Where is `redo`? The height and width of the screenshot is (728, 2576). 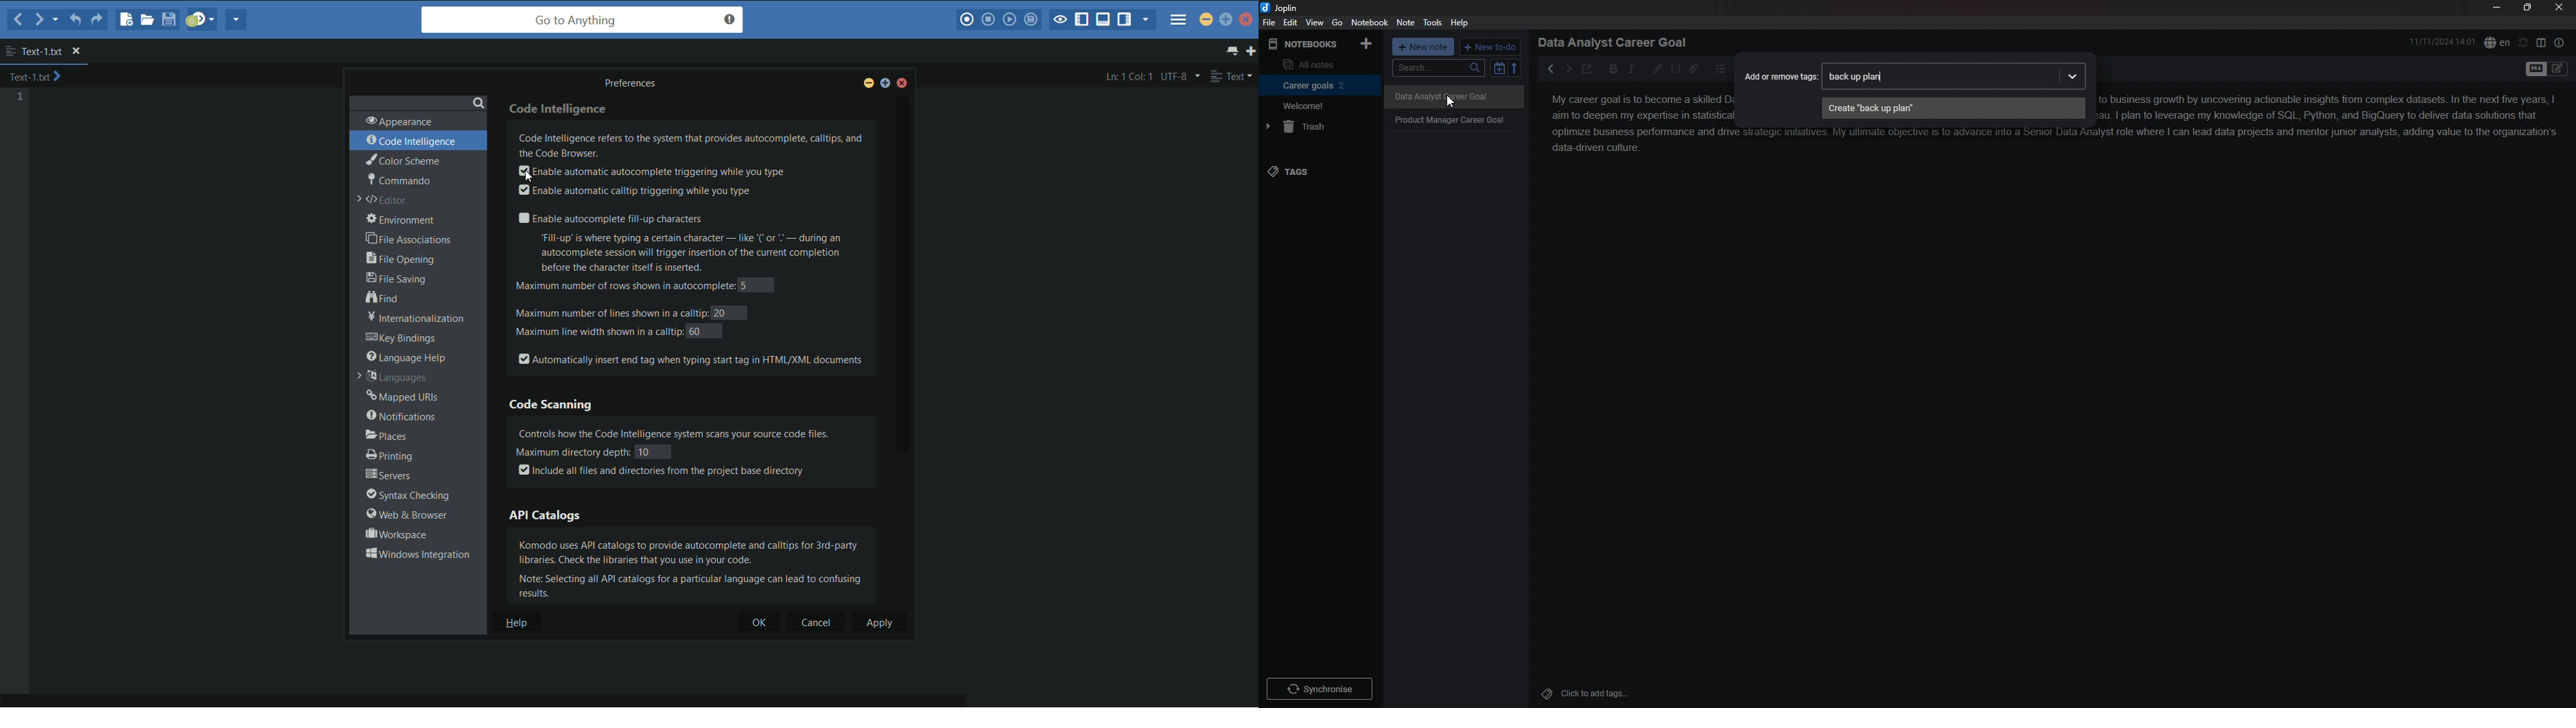
redo is located at coordinates (96, 22).